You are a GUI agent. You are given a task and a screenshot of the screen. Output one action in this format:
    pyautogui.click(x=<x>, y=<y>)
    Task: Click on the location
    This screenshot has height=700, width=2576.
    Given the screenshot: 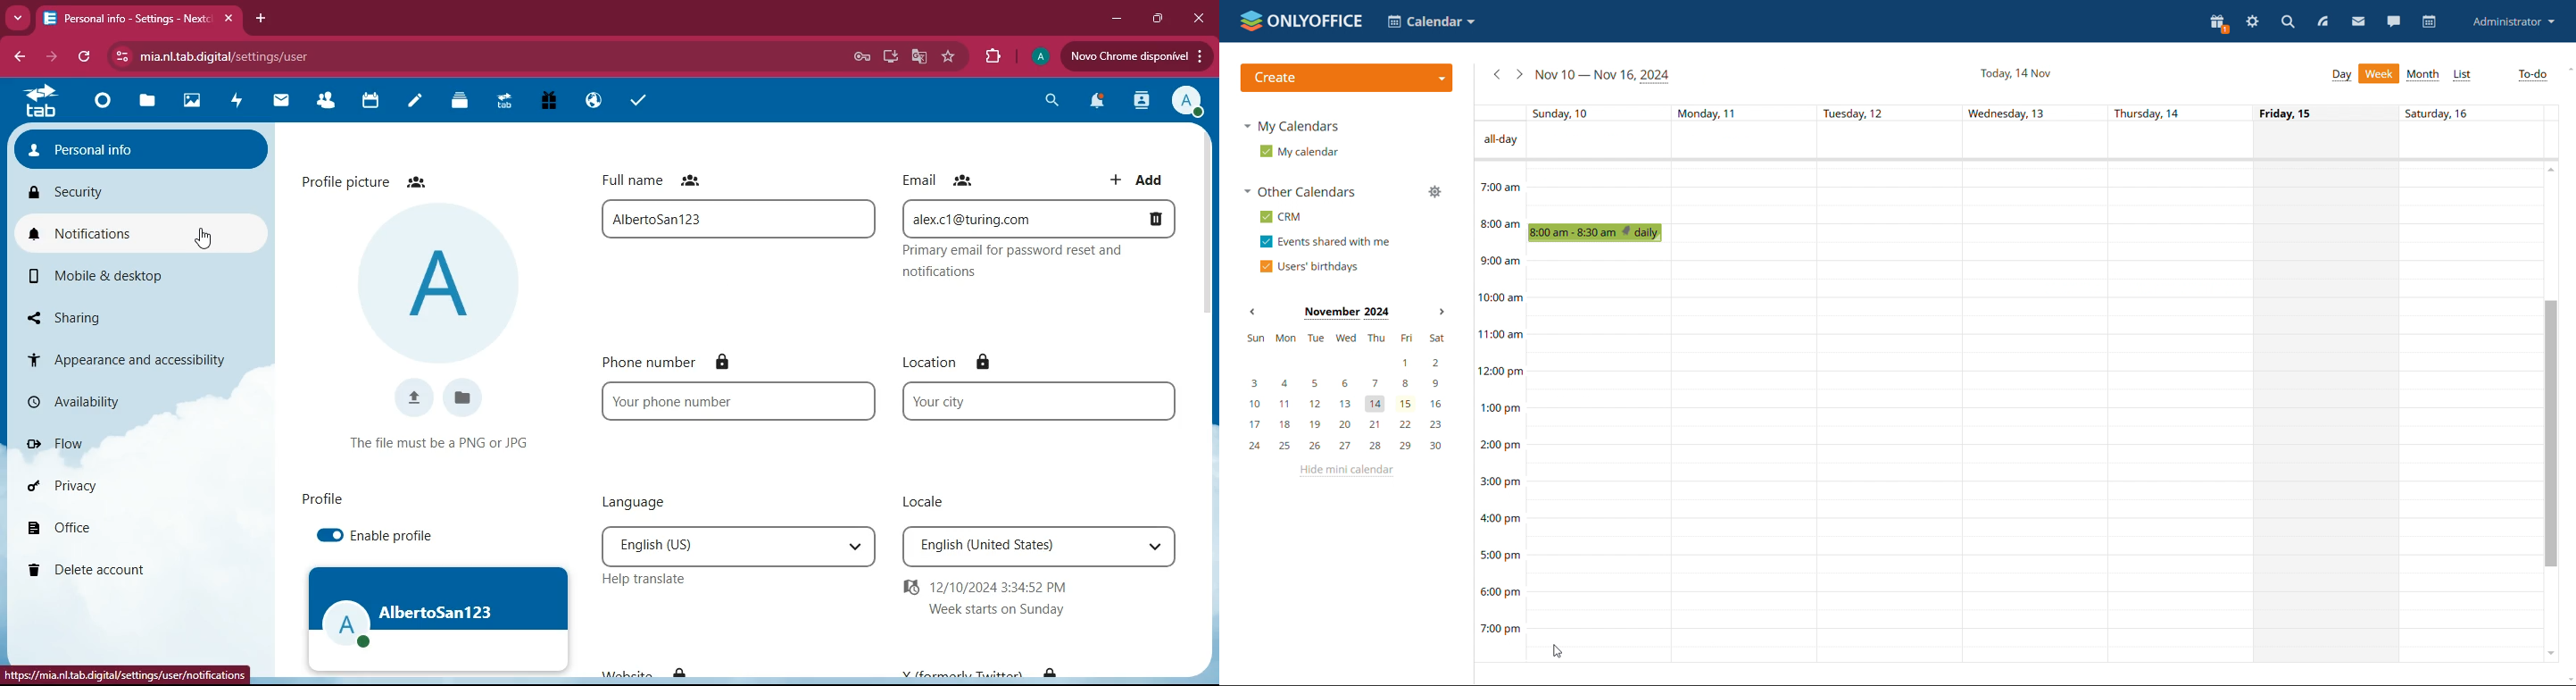 What is the action you would take?
    pyautogui.click(x=956, y=362)
    